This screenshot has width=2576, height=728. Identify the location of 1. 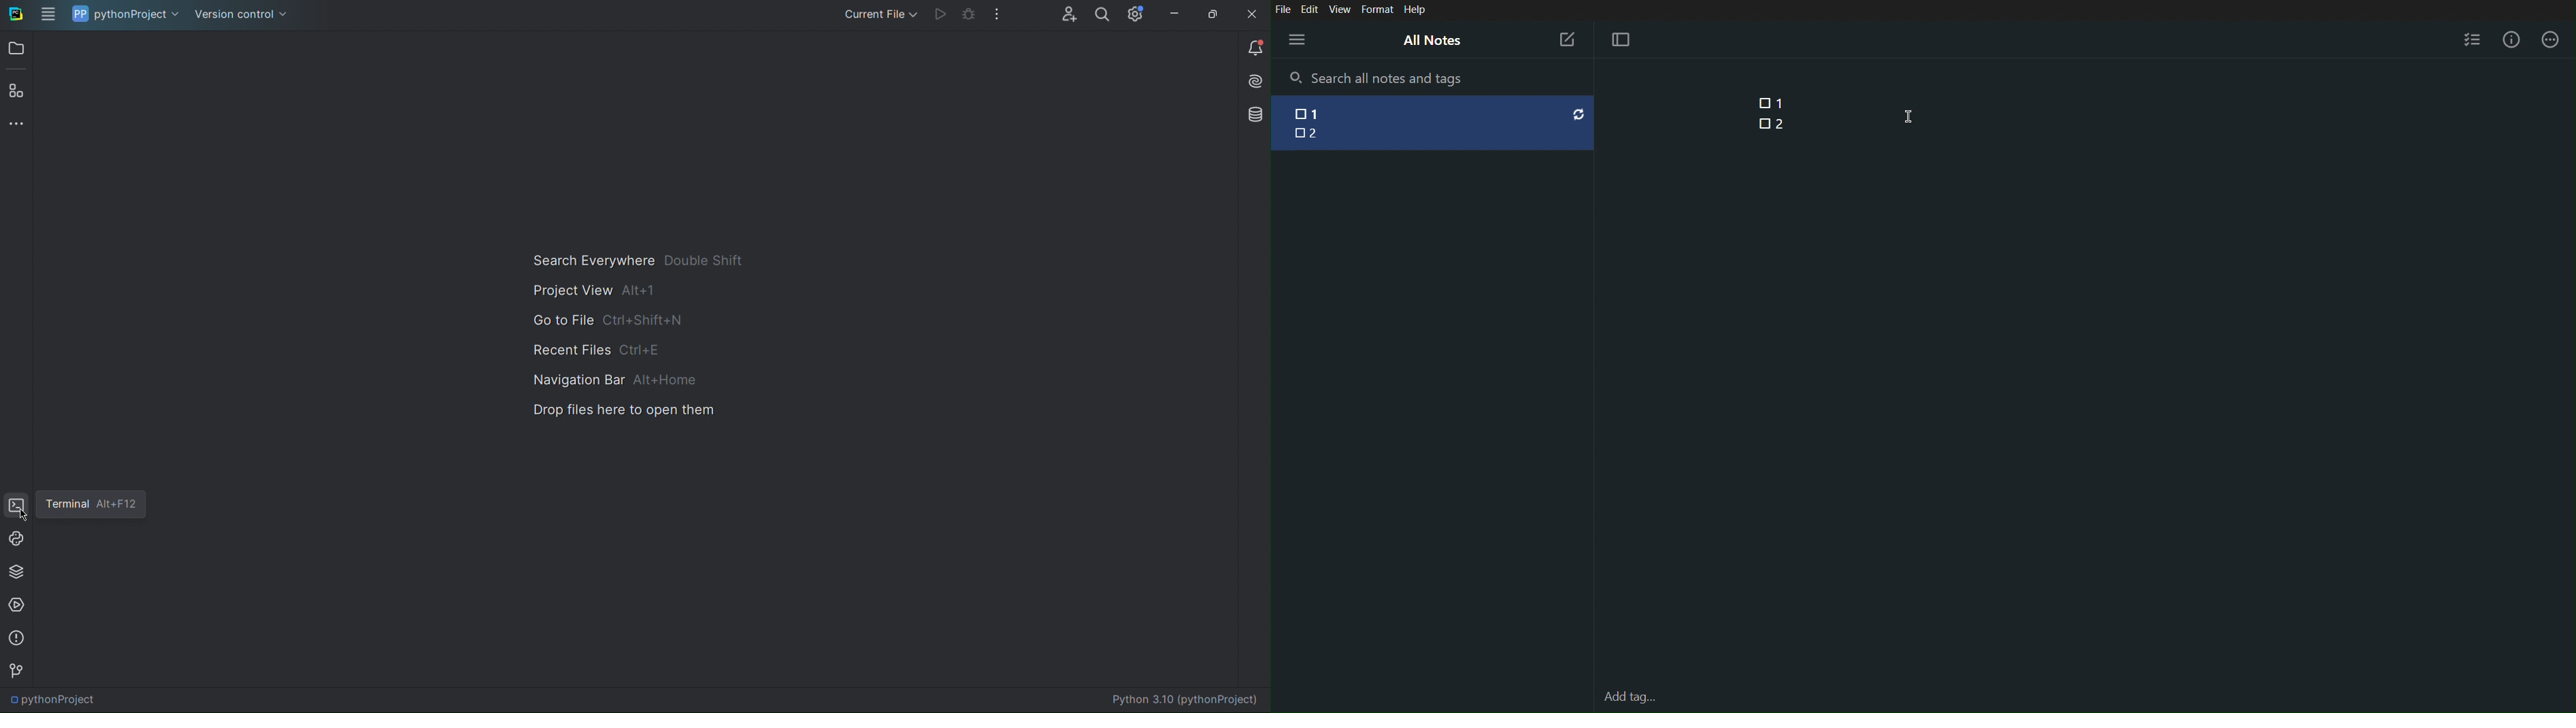
(1781, 103).